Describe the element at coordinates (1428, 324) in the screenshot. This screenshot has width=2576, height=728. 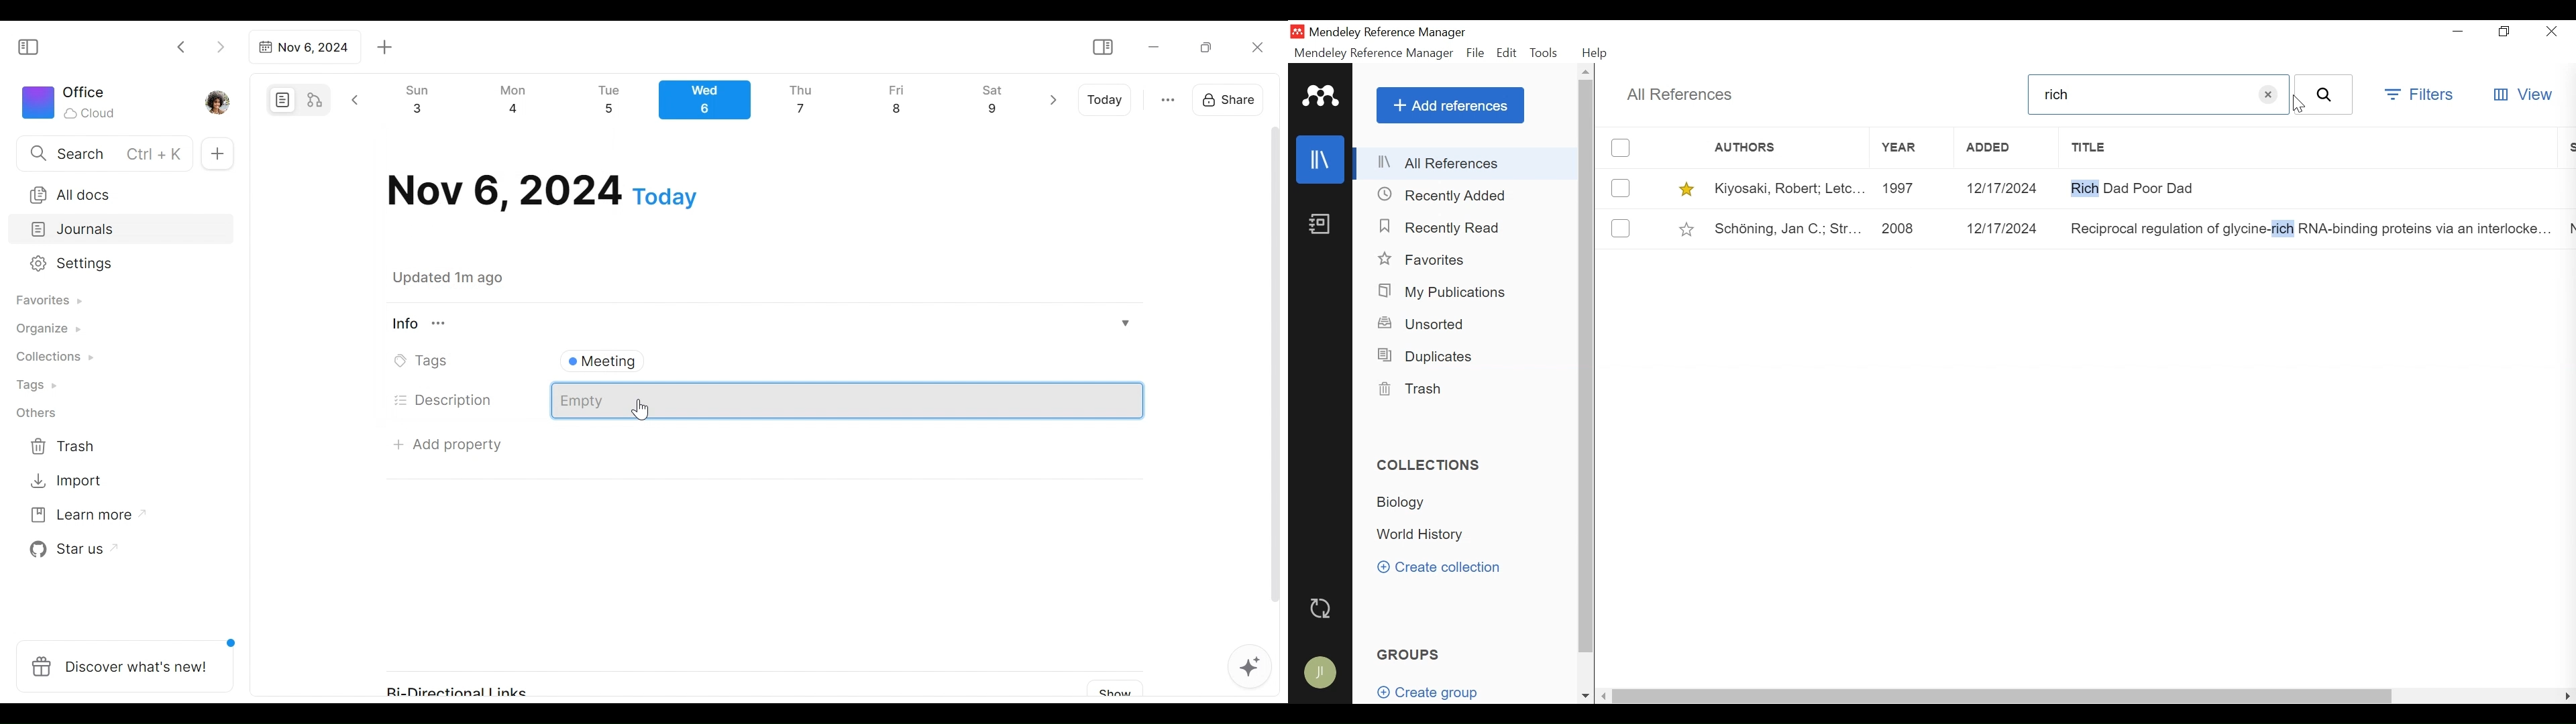
I see `Unsorted` at that location.